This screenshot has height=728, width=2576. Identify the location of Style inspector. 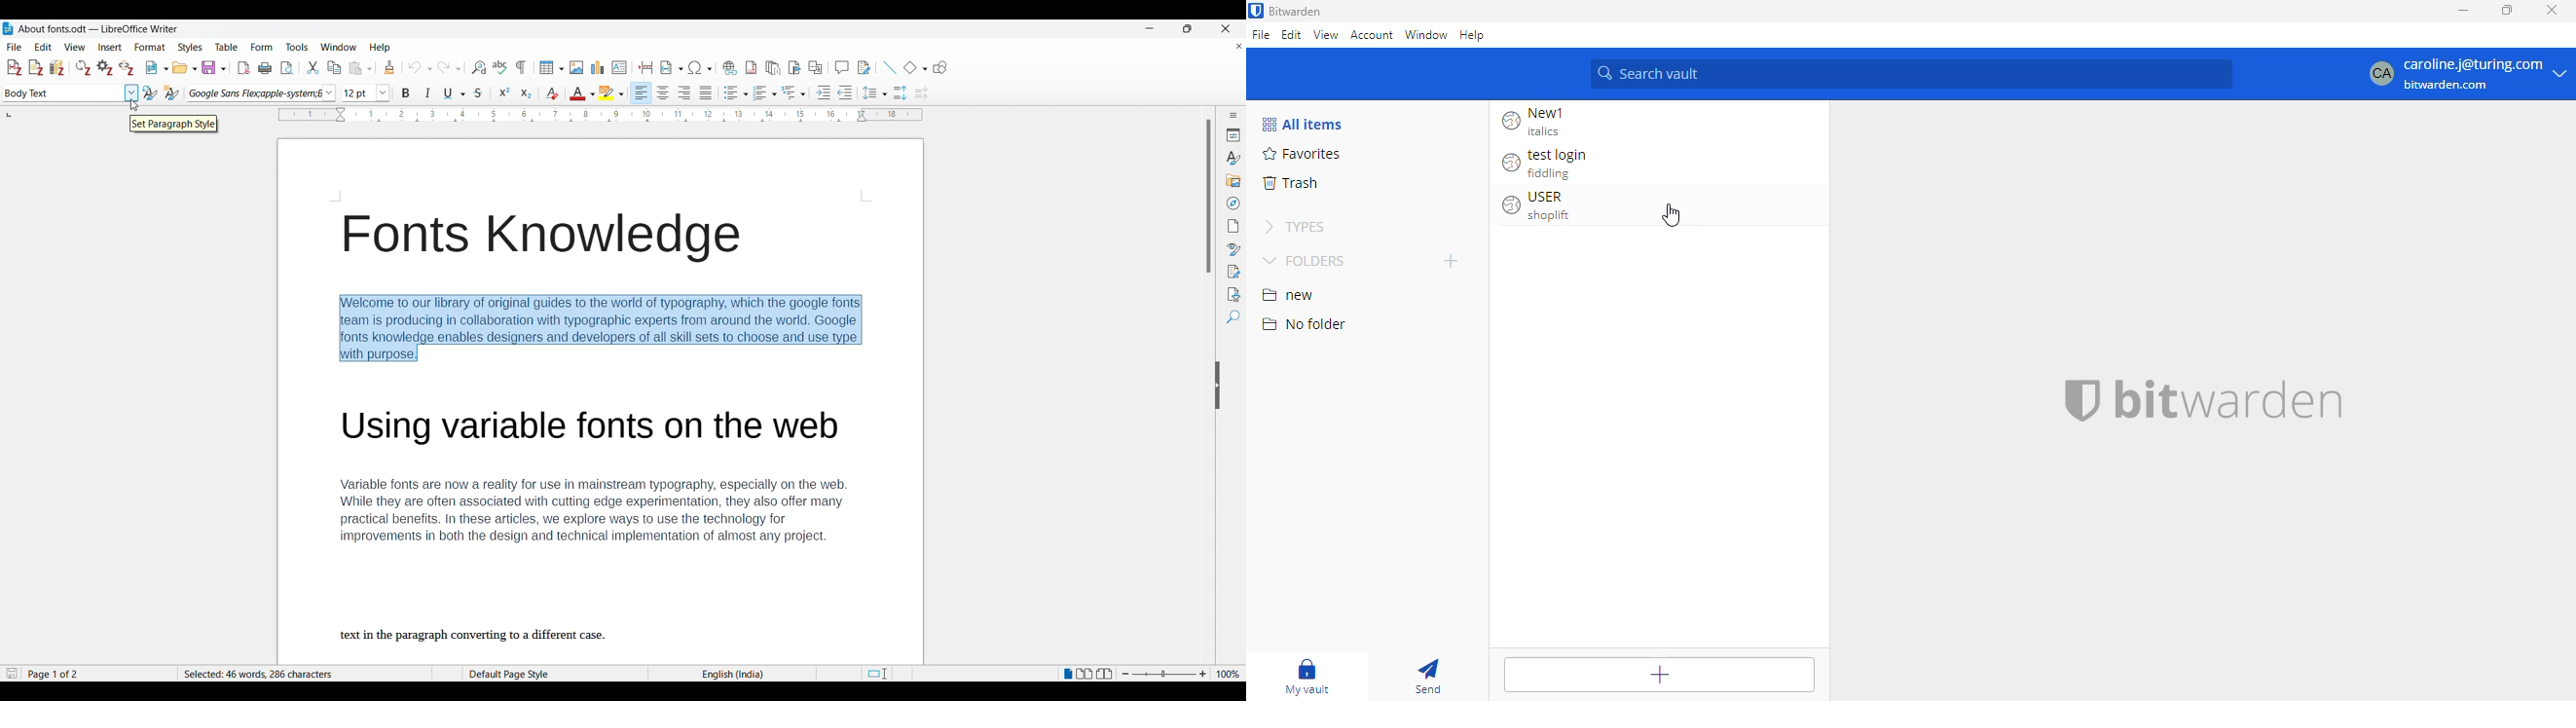
(1234, 249).